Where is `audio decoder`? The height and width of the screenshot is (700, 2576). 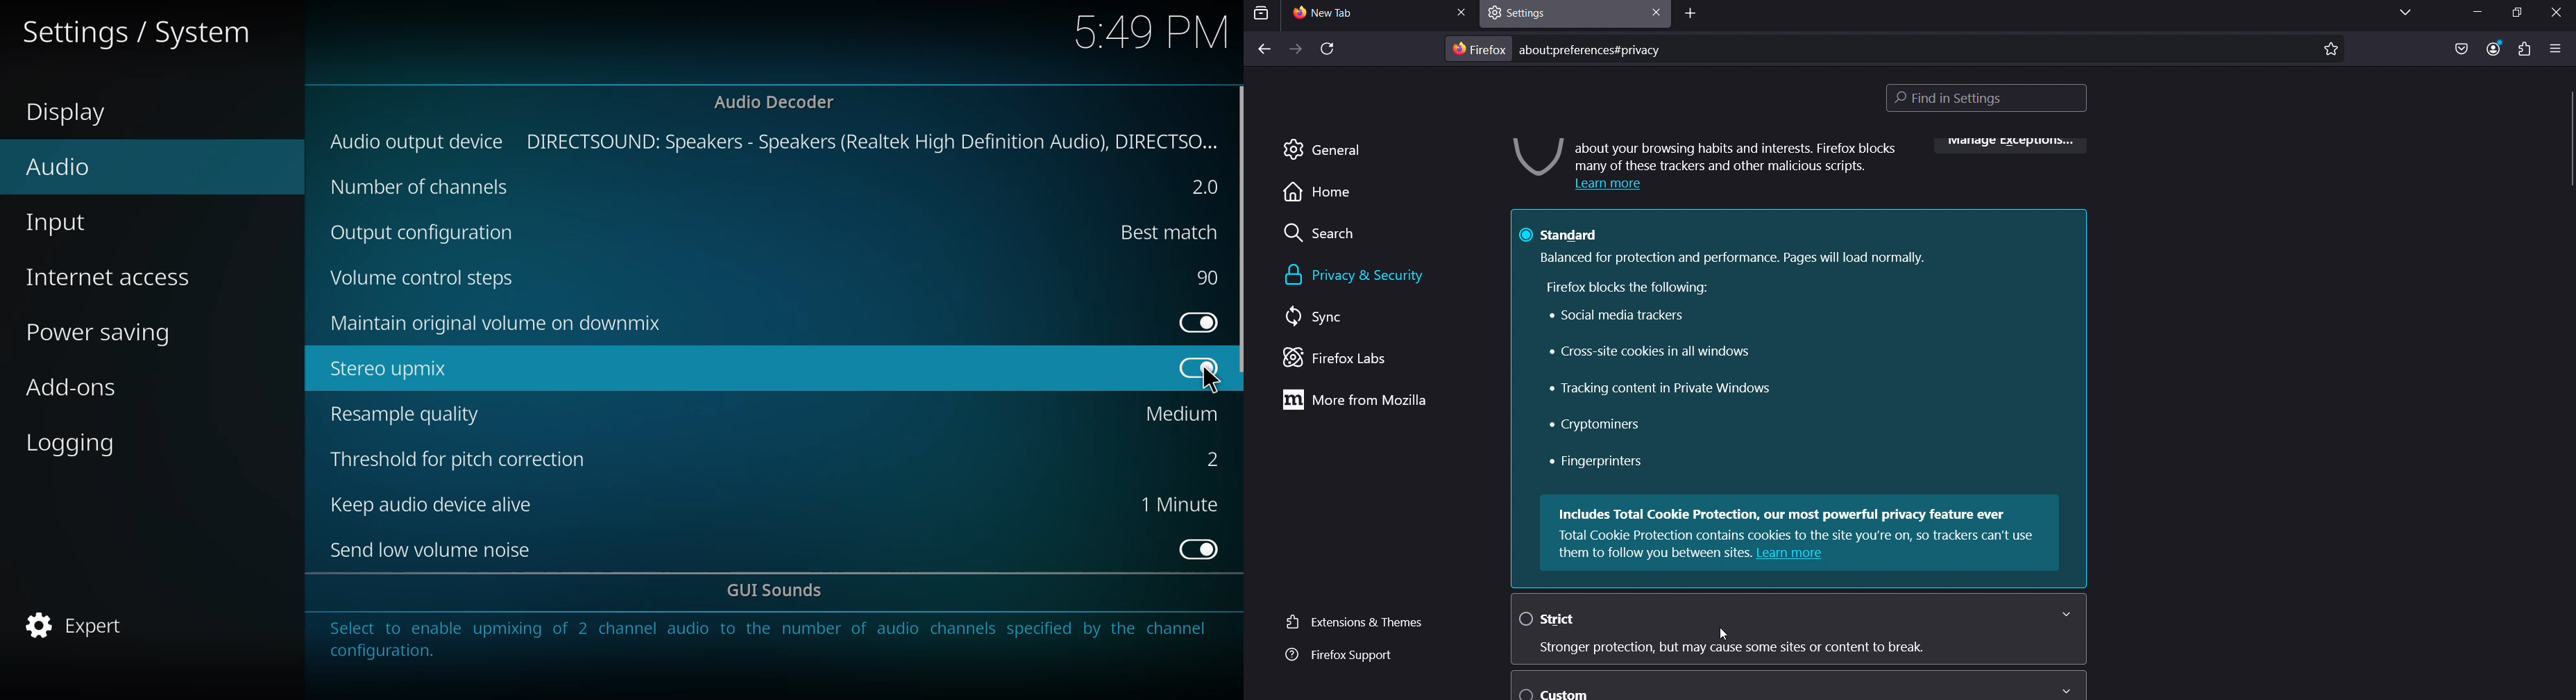 audio decoder is located at coordinates (775, 101).